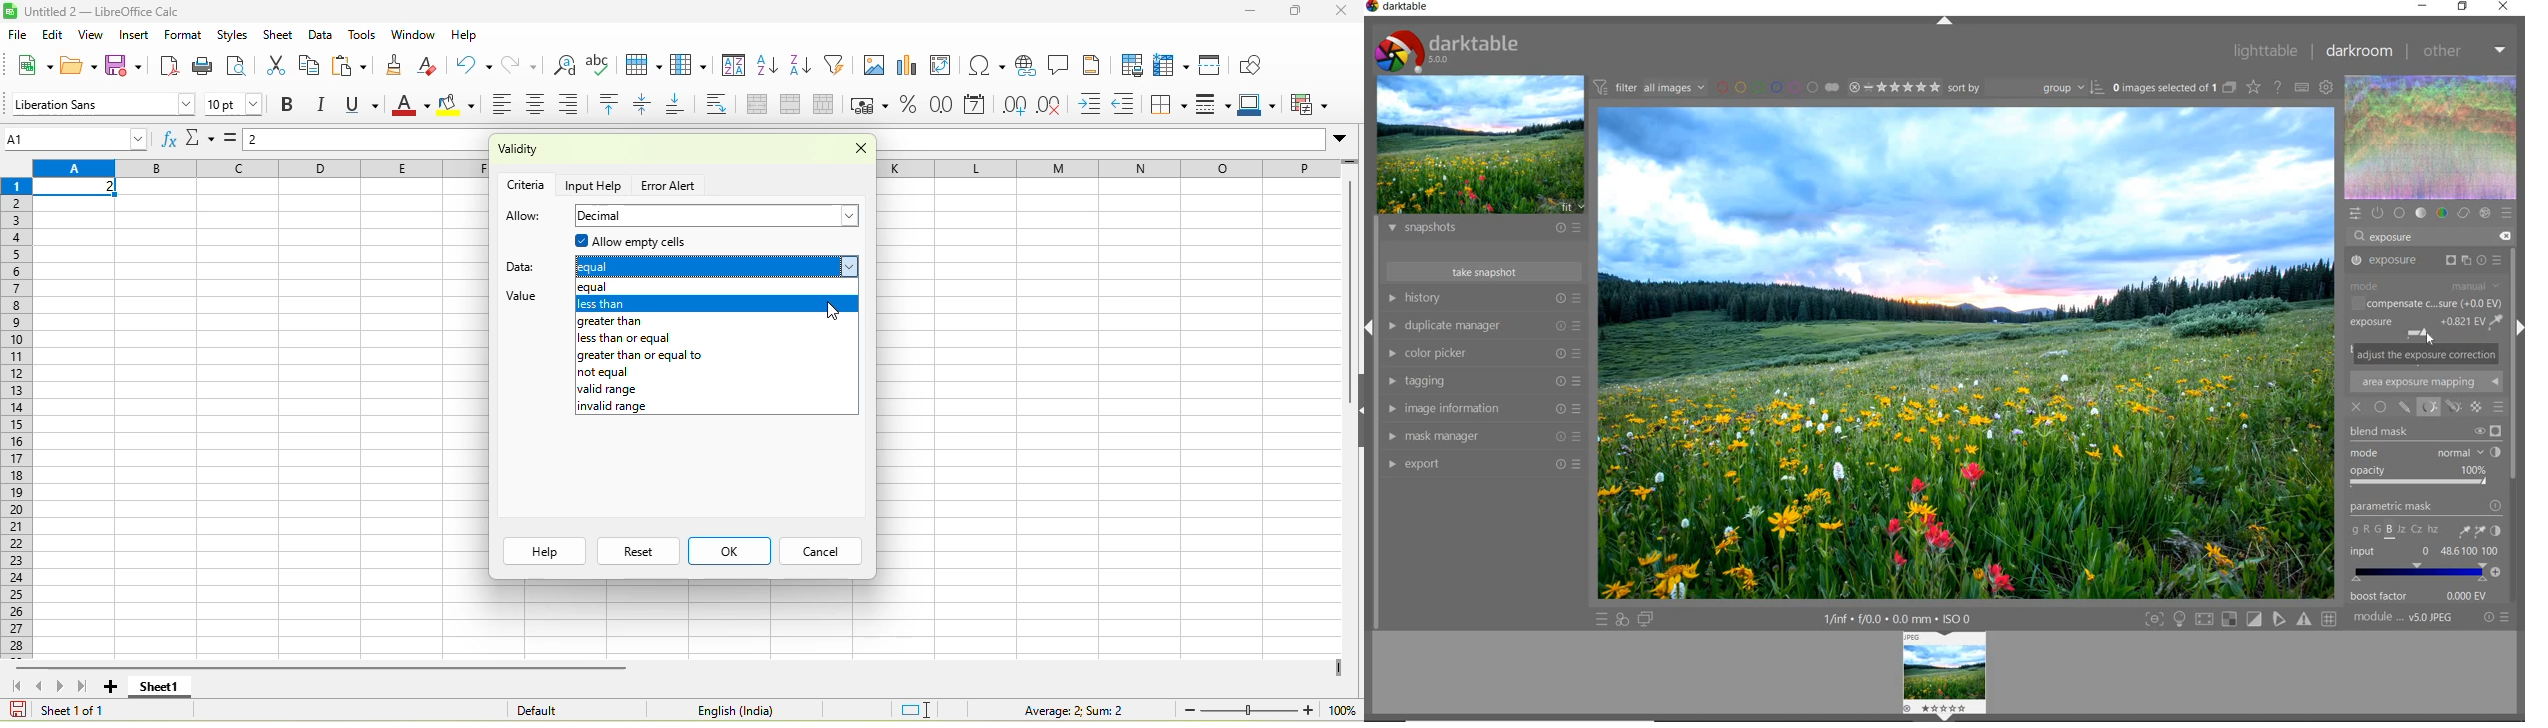 Image resolution: width=2548 pixels, height=728 pixels. I want to click on snapshots, so click(1485, 230).